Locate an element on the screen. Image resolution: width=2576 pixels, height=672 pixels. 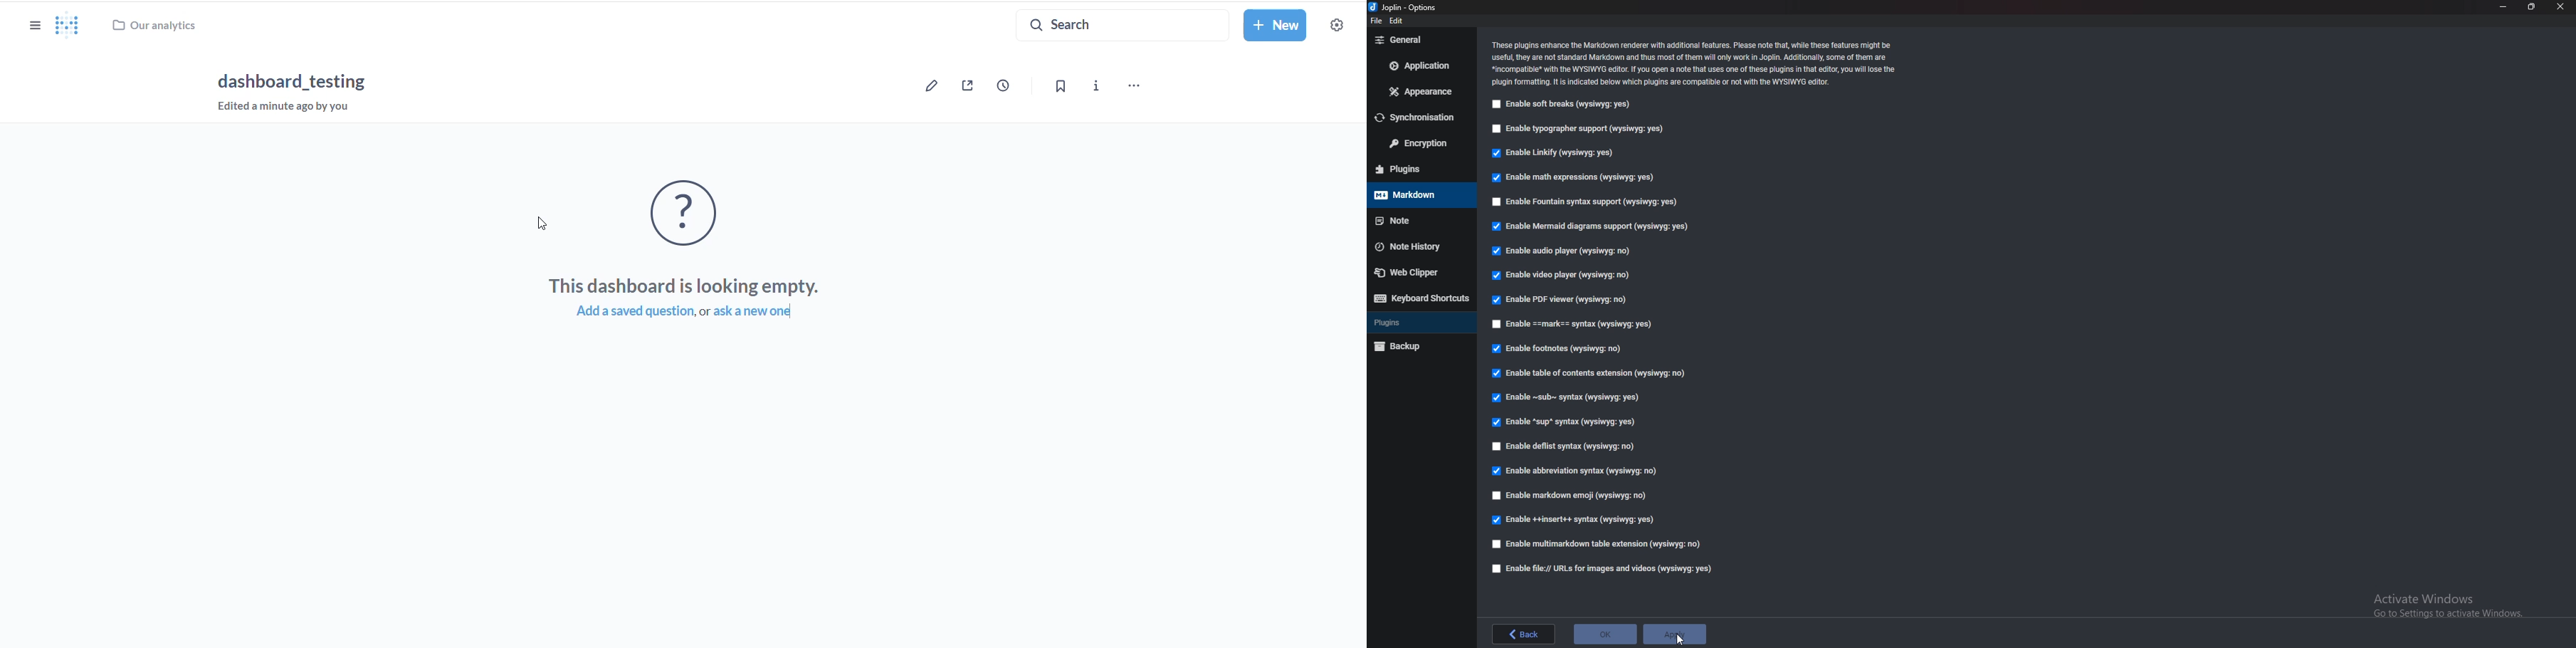
Backup is located at coordinates (1420, 346).